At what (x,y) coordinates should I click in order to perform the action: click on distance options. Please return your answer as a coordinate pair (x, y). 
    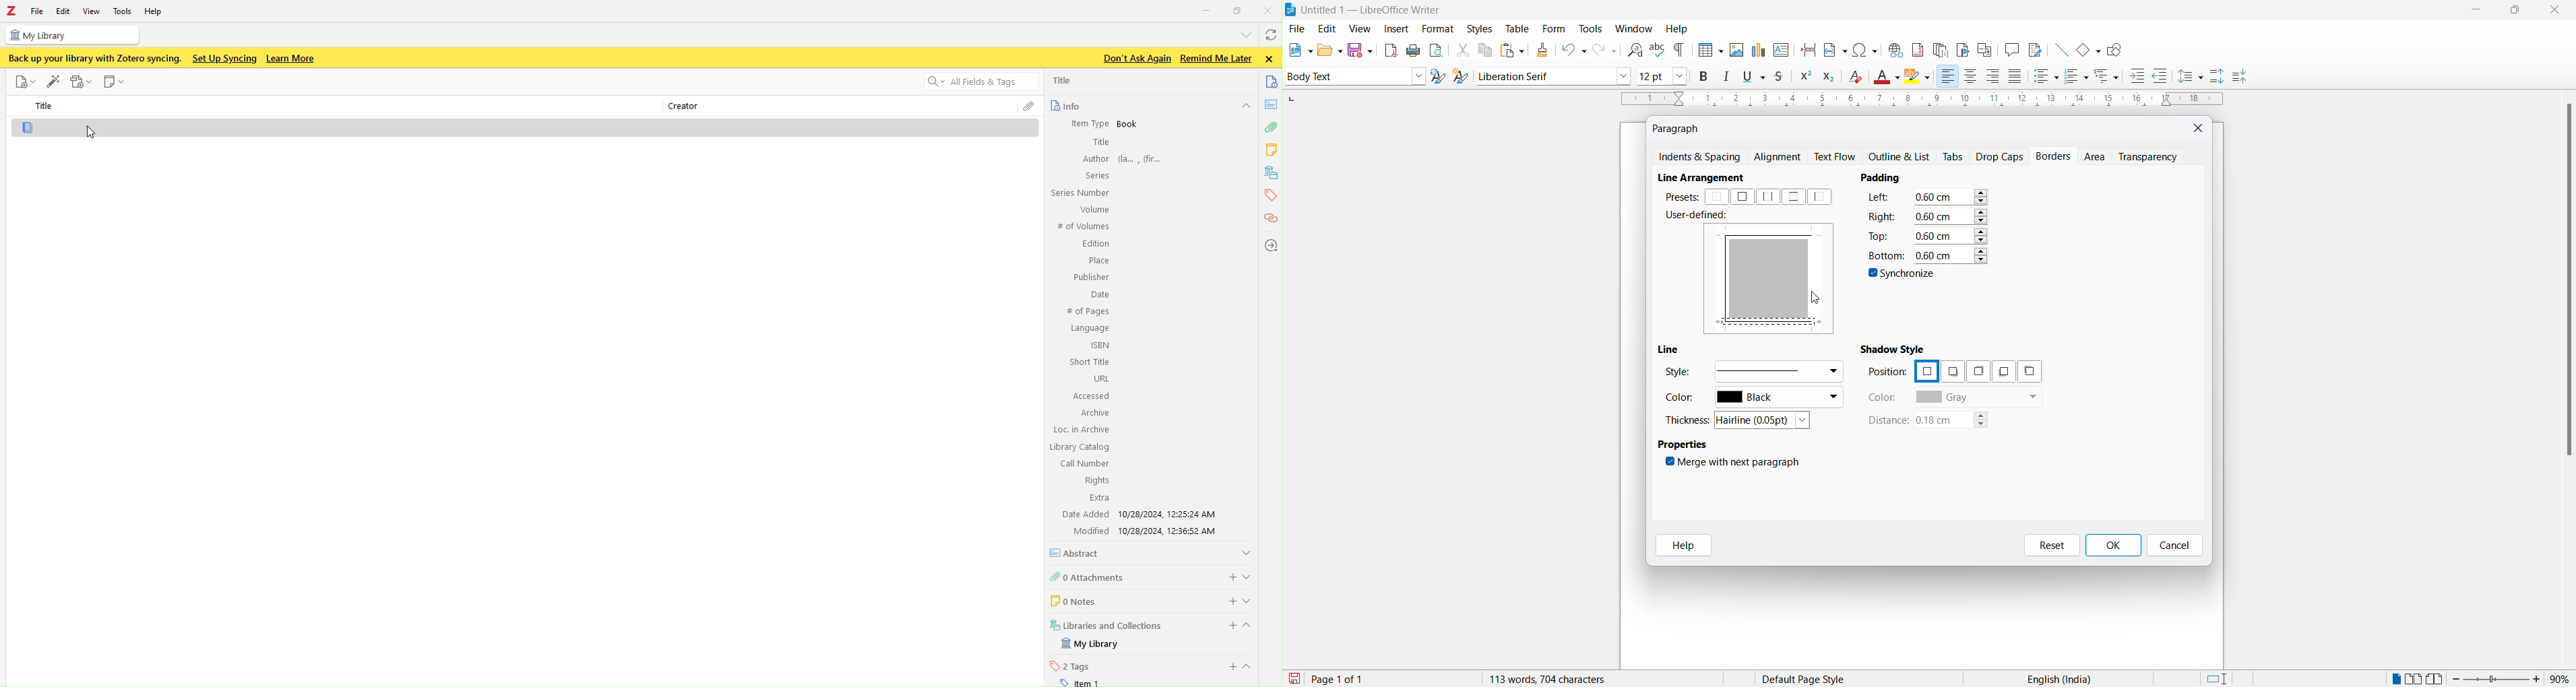
    Looking at the image, I should click on (1958, 422).